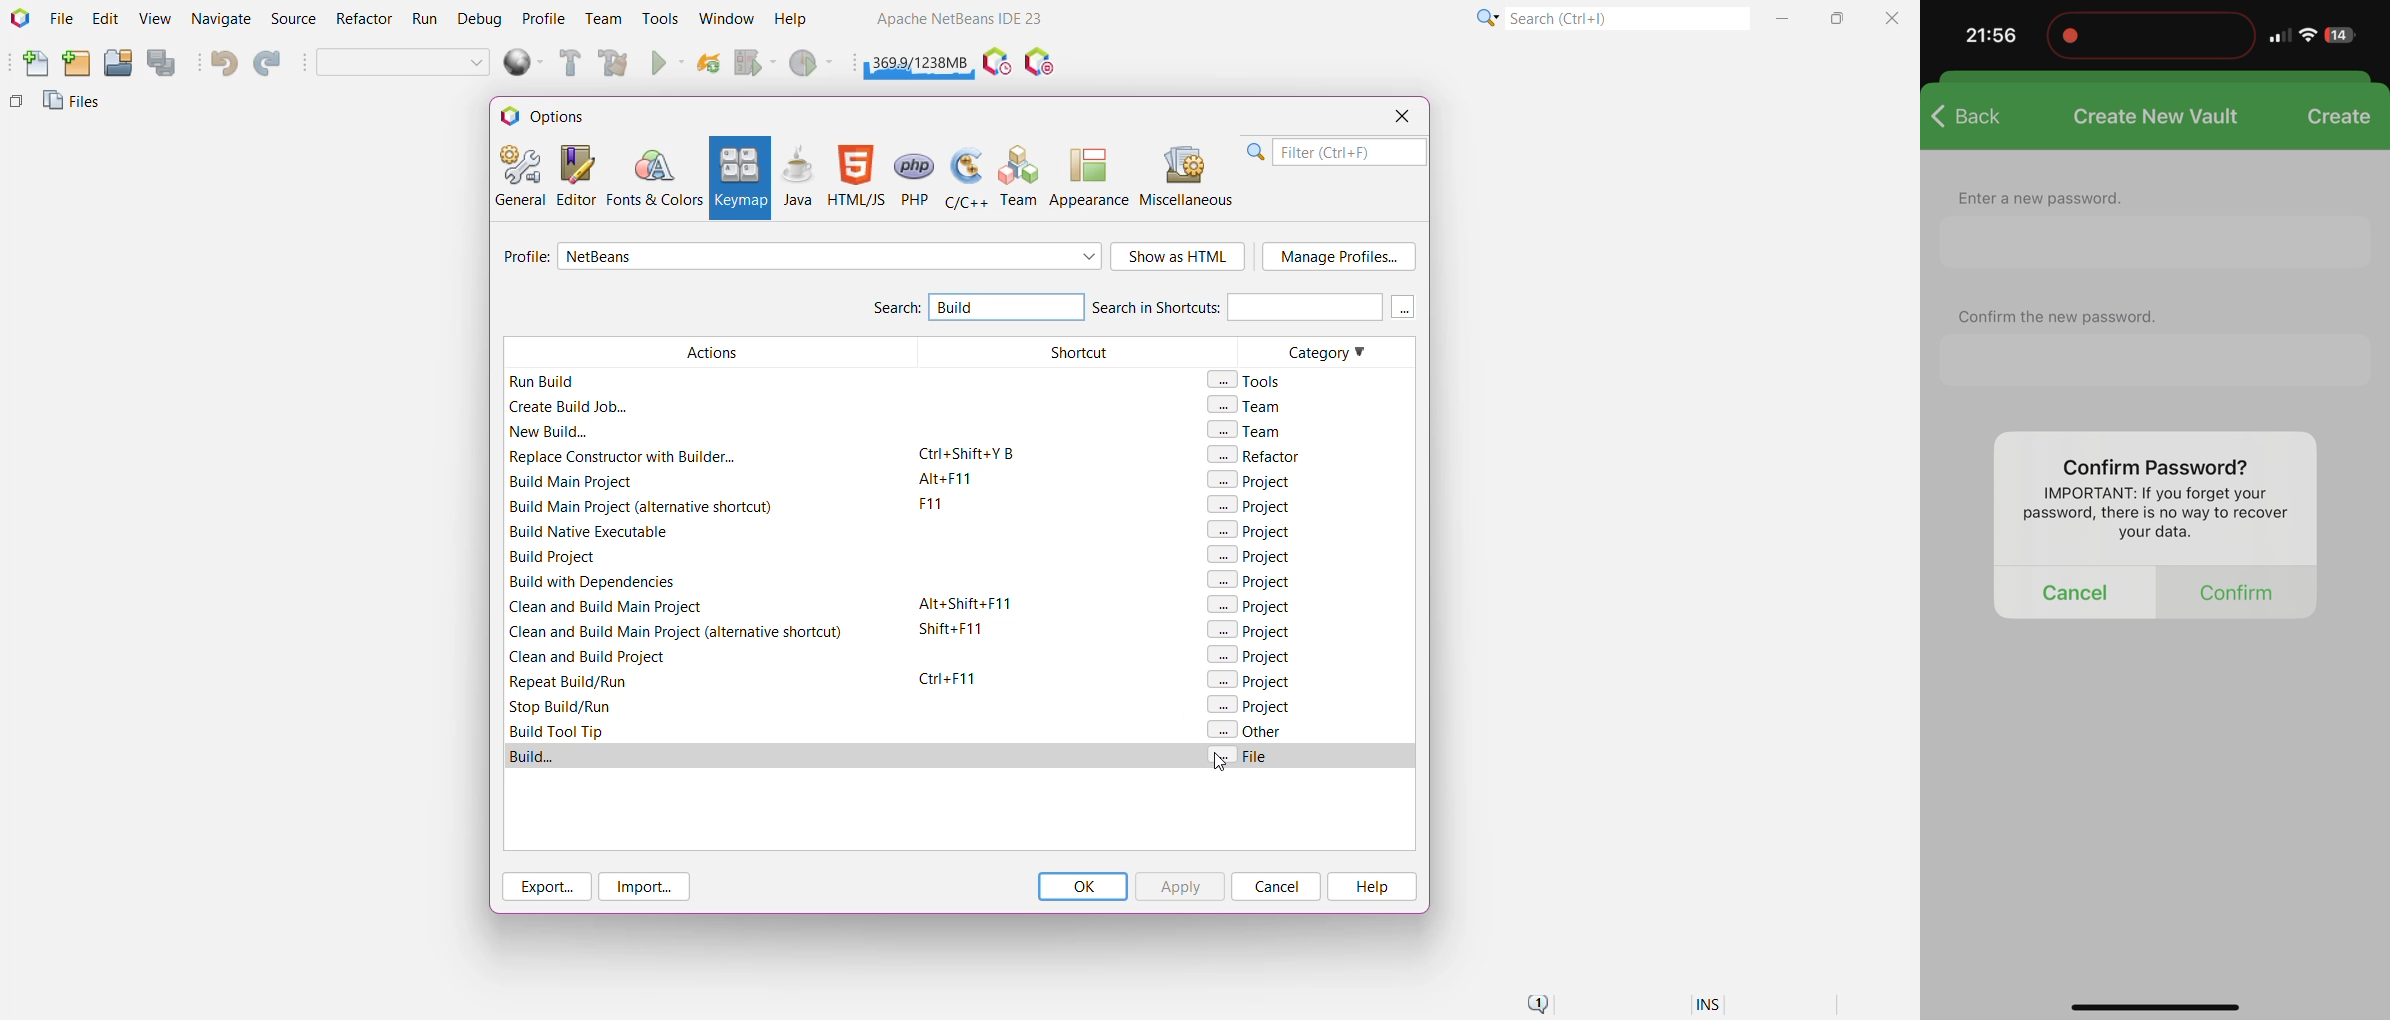 The height and width of the screenshot is (1036, 2408). Describe the element at coordinates (2156, 486) in the screenshot. I see `confirm password pop-up` at that location.